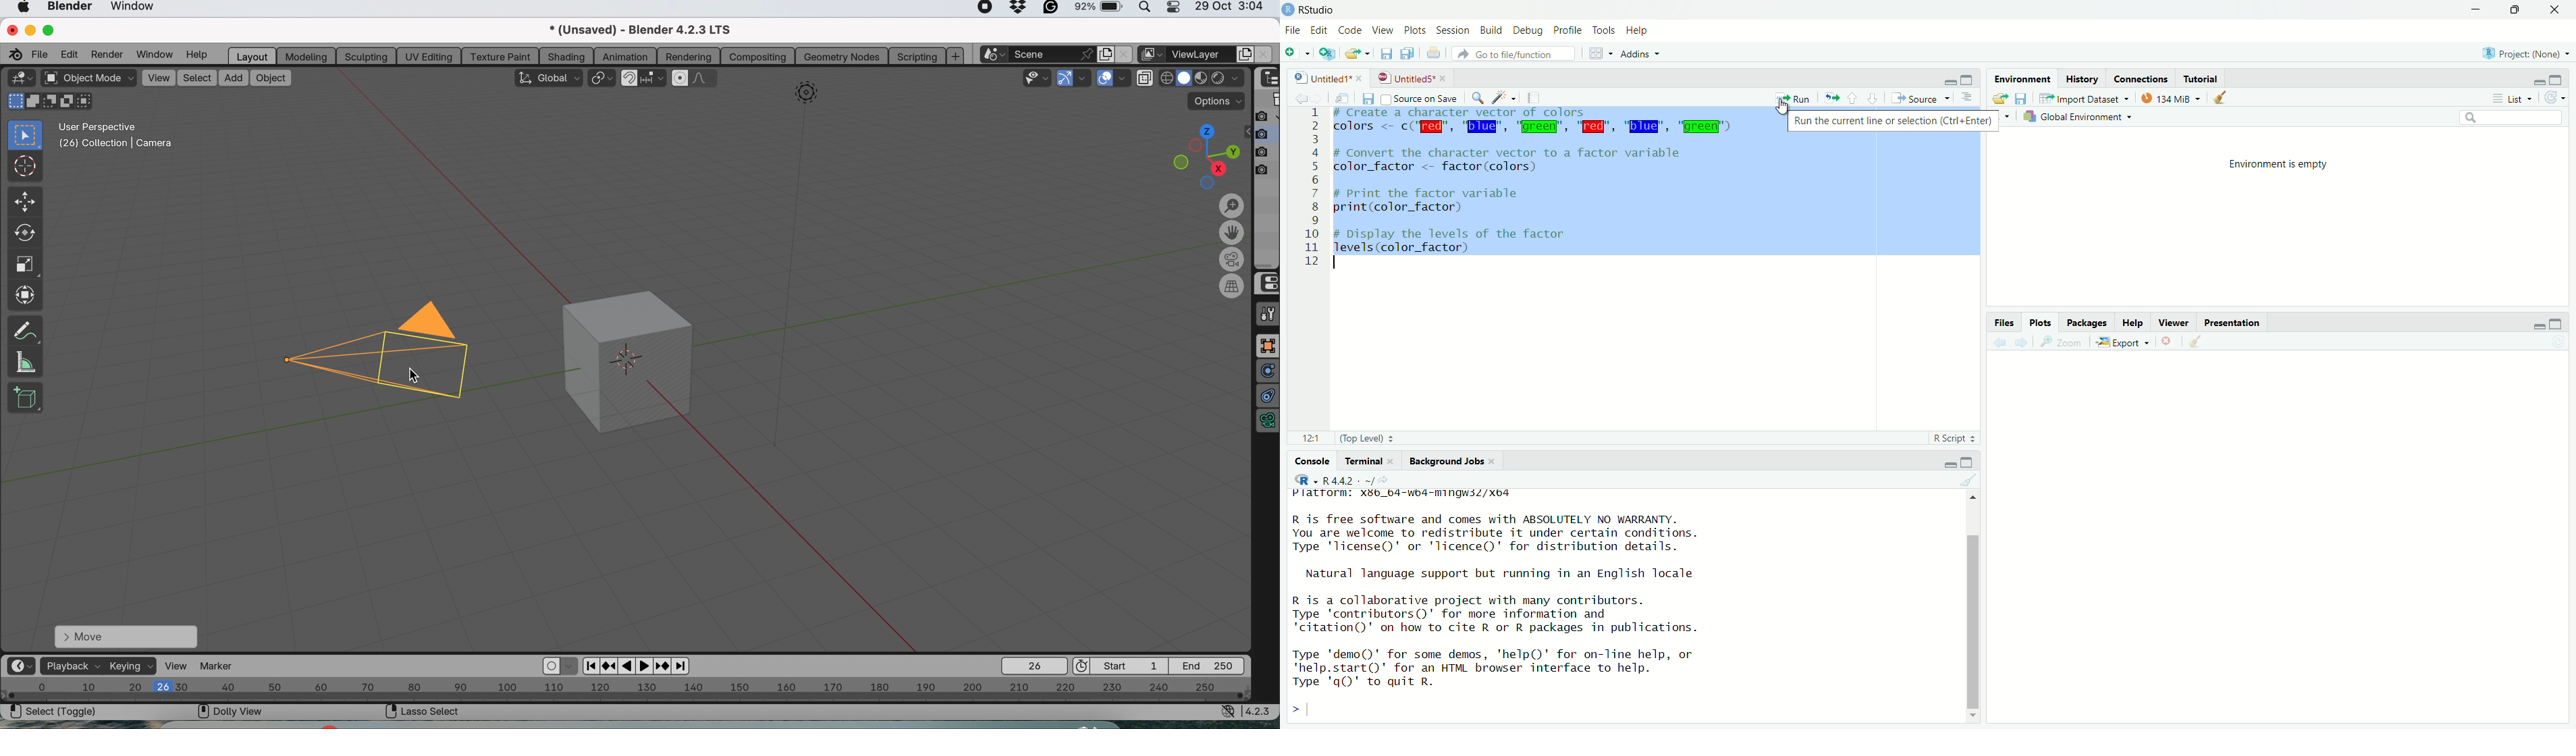  What do you see at coordinates (1368, 99) in the screenshot?
I see `save current document` at bounding box center [1368, 99].